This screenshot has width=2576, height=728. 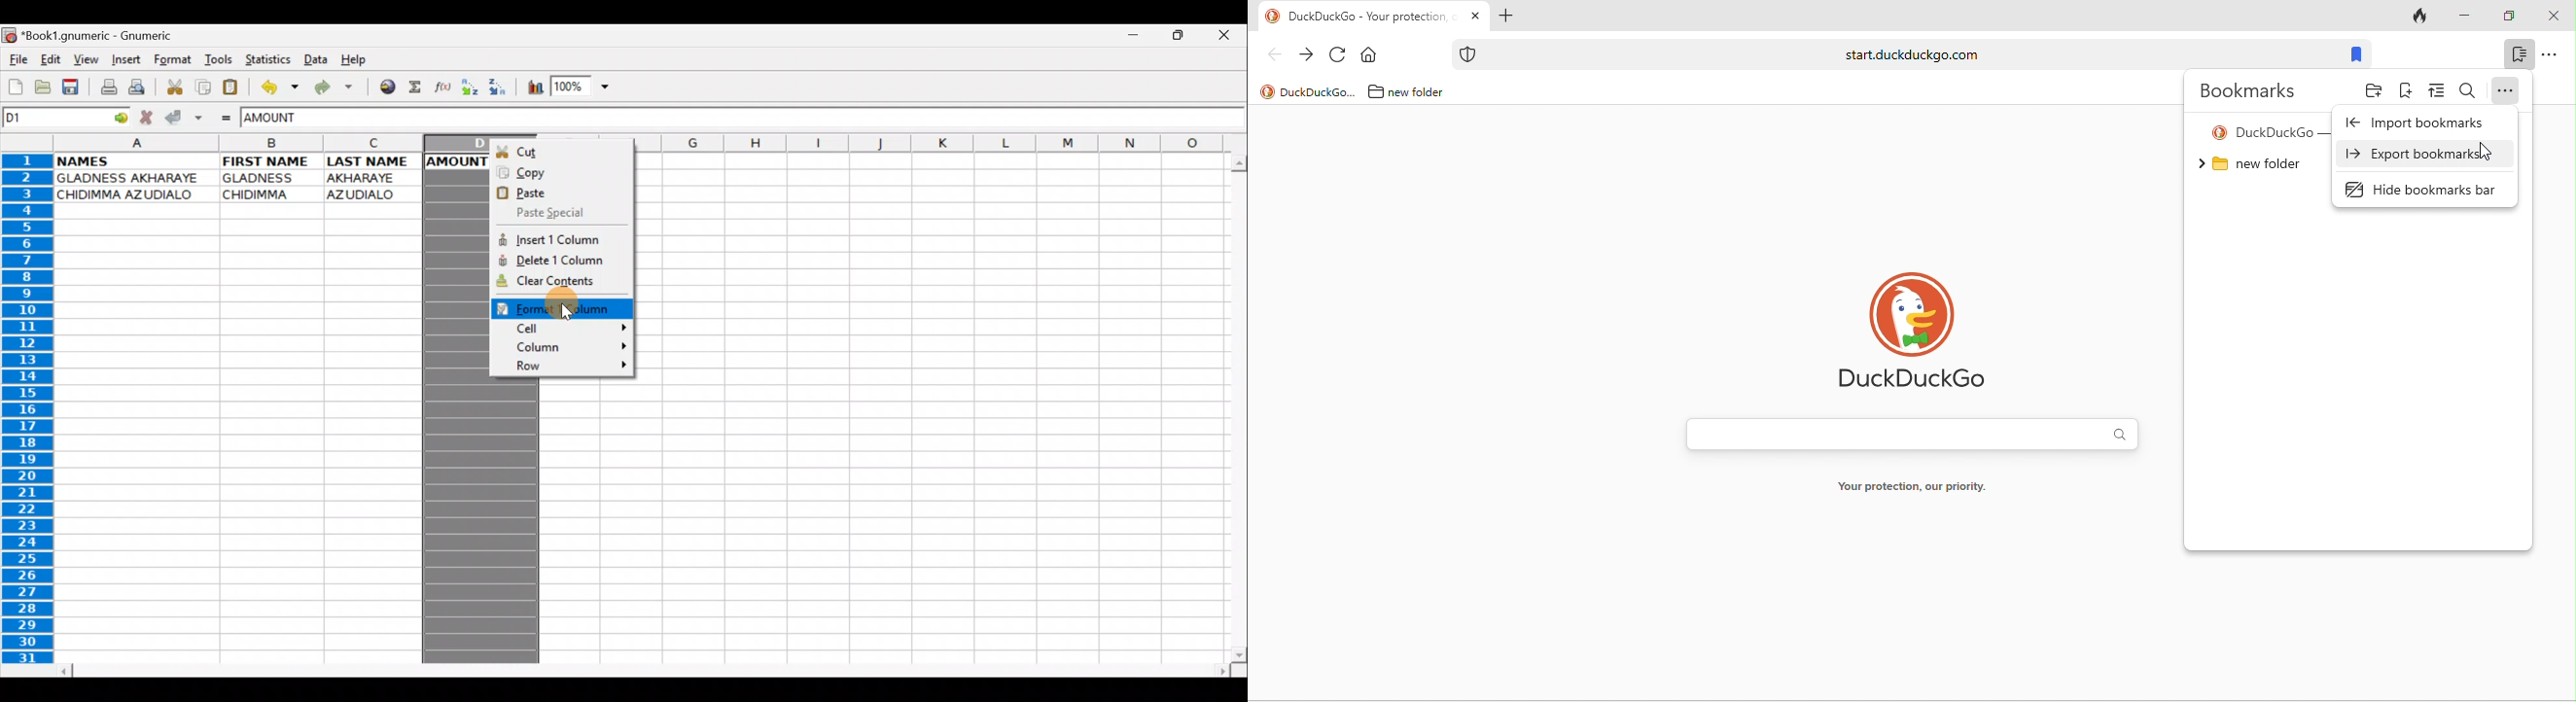 What do you see at coordinates (564, 238) in the screenshot?
I see `Insert 1 column` at bounding box center [564, 238].